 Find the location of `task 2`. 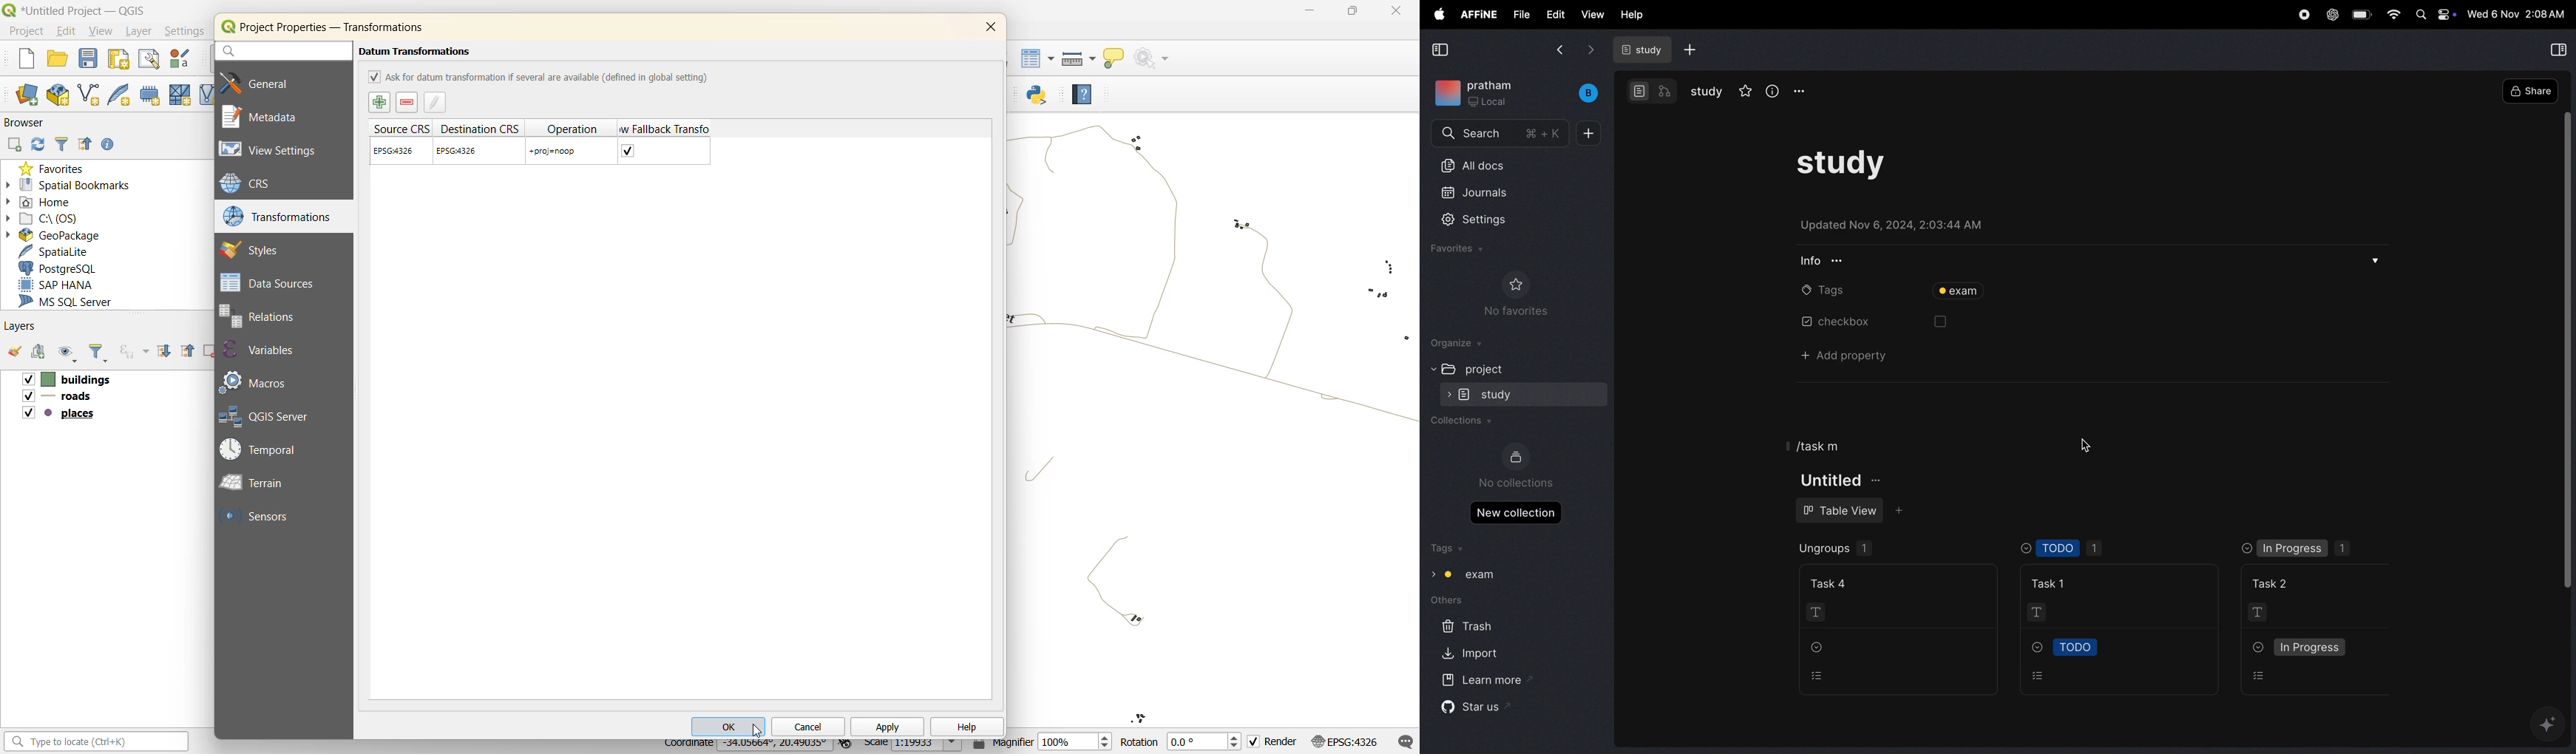

task 2 is located at coordinates (2276, 586).